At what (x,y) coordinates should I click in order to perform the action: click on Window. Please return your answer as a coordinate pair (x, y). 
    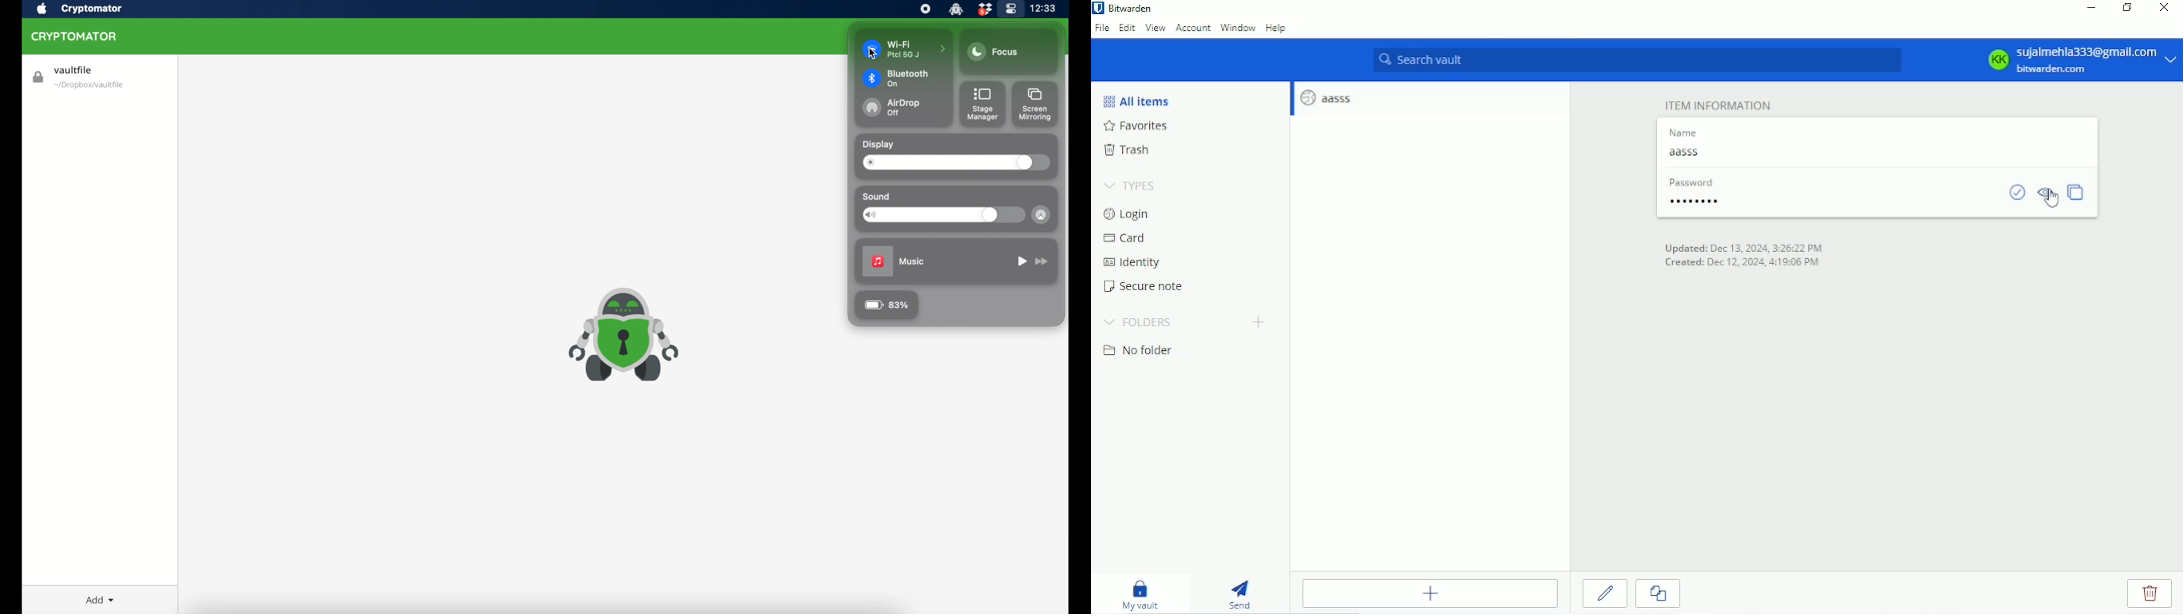
    Looking at the image, I should click on (1238, 28).